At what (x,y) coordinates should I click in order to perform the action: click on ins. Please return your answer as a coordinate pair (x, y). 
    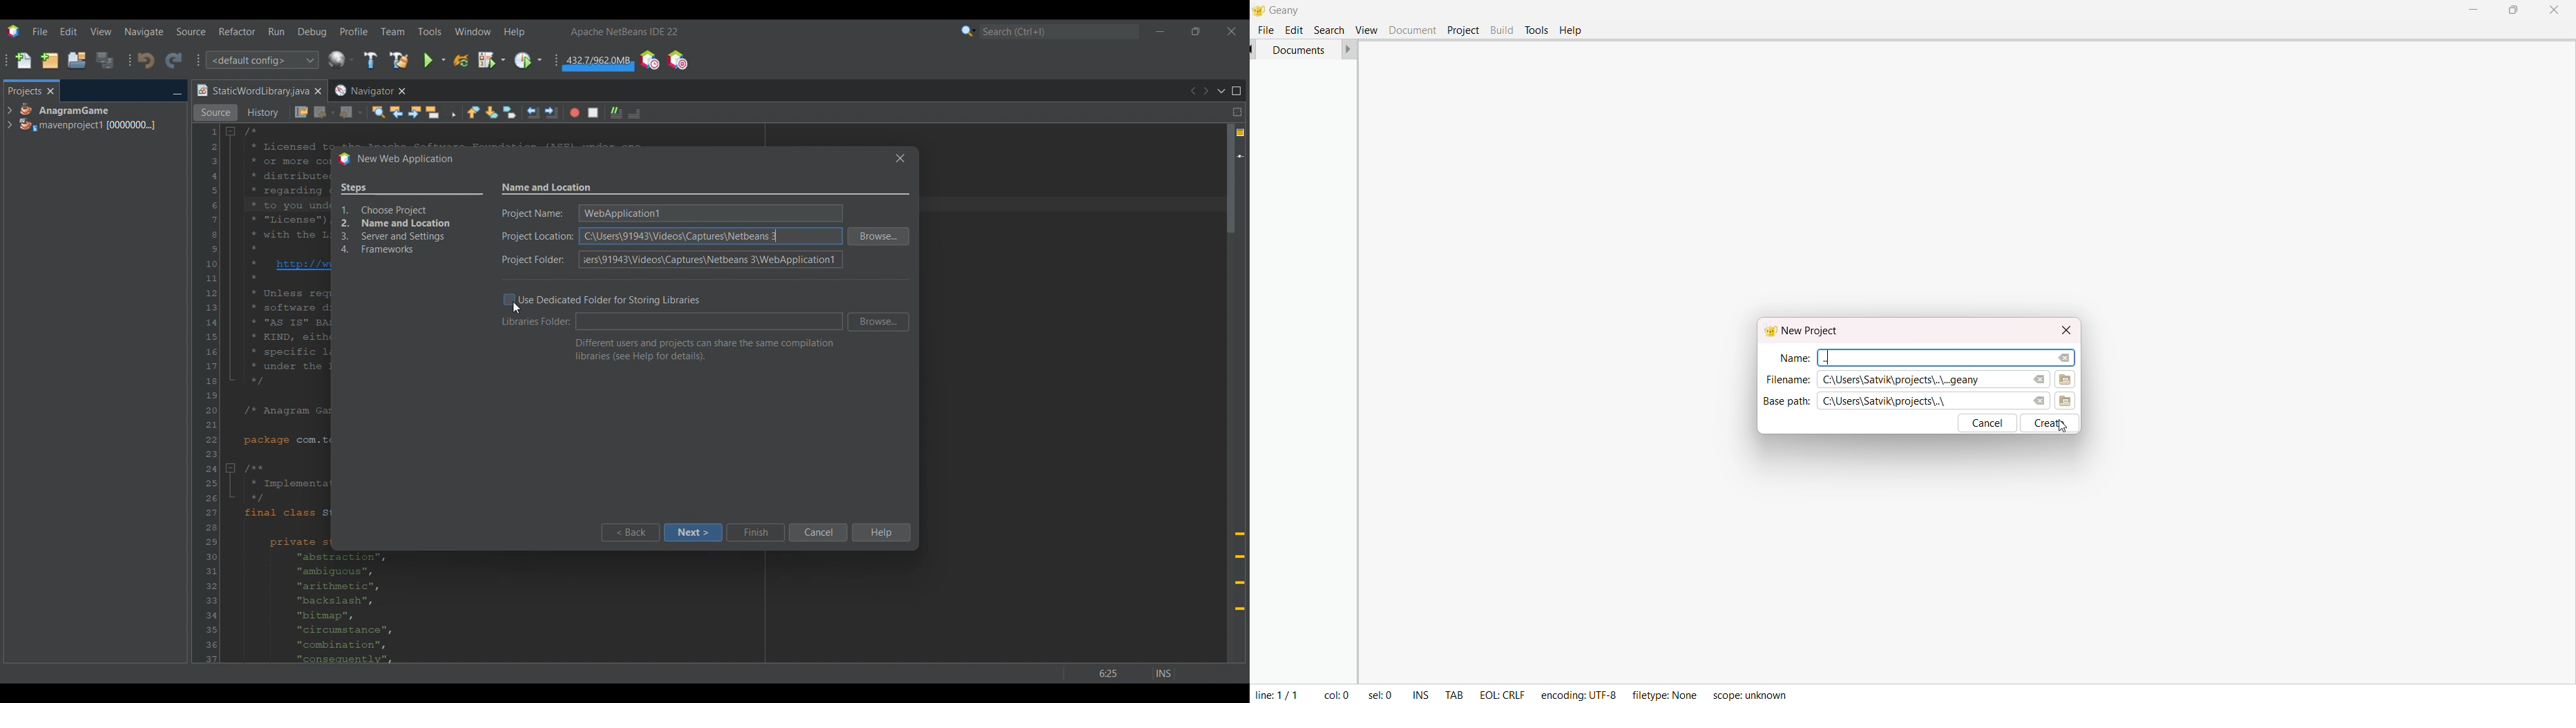
    Looking at the image, I should click on (1423, 695).